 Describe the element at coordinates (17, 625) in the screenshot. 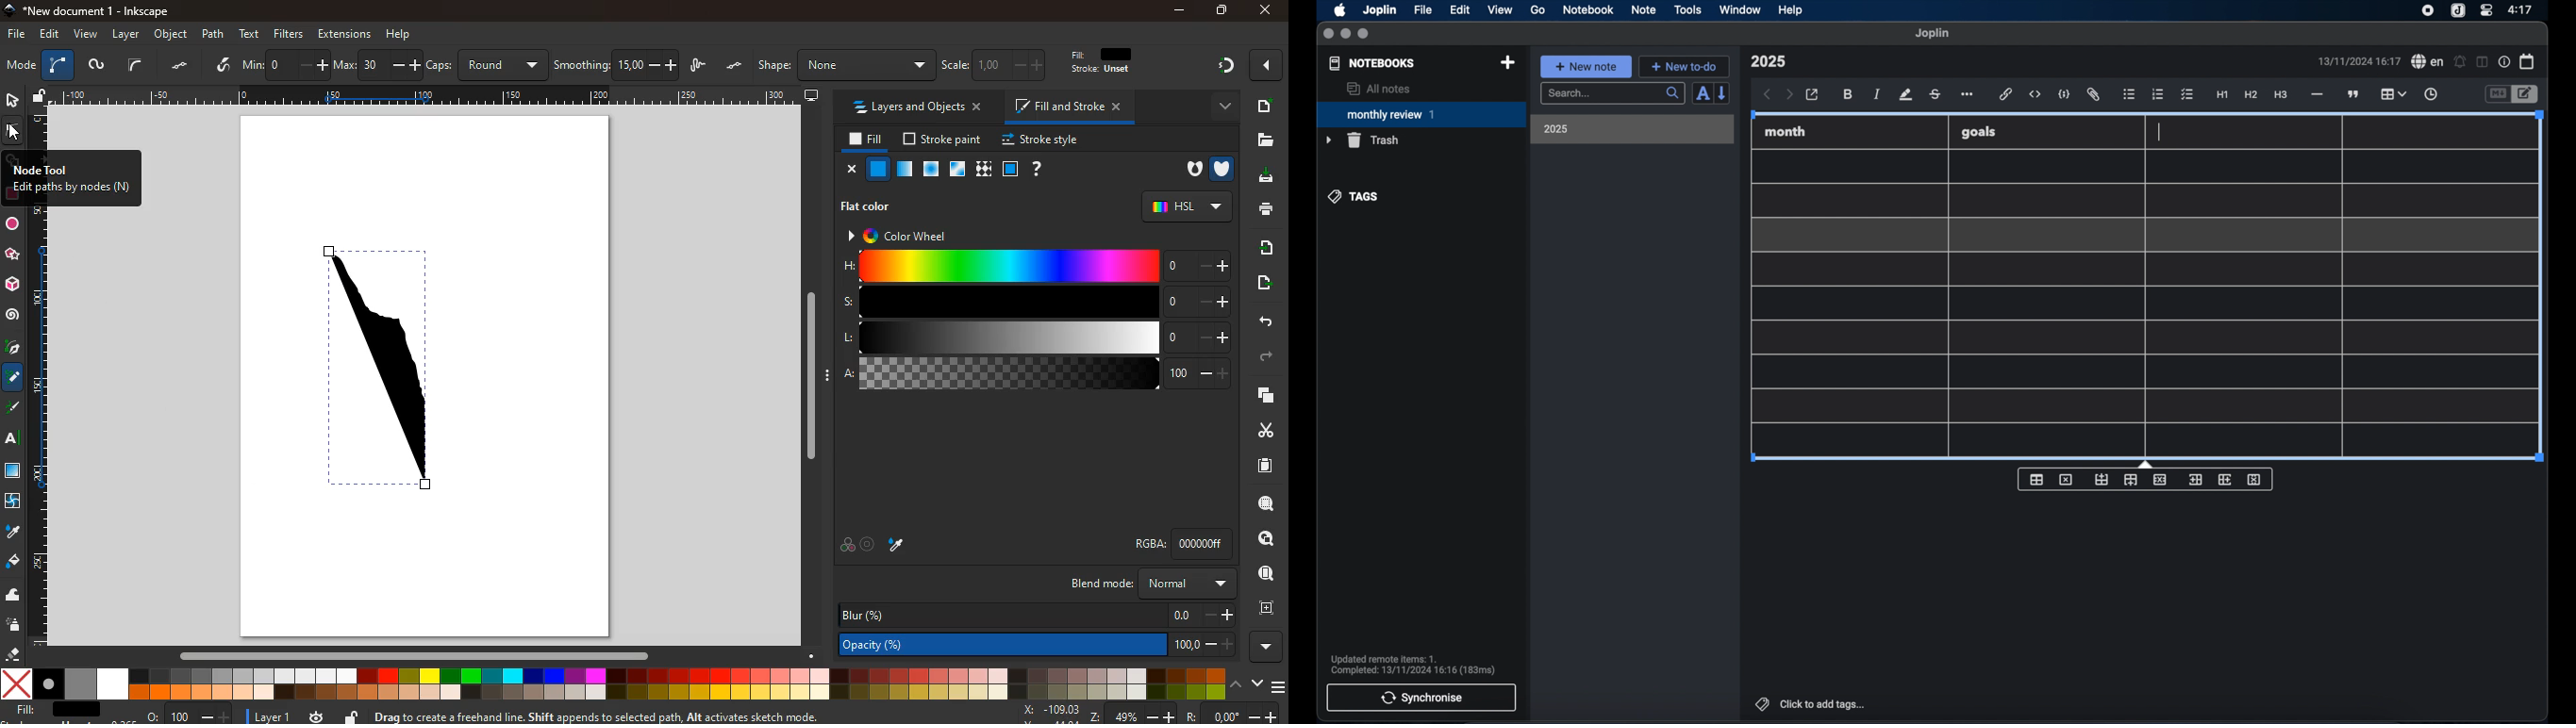

I see `spray` at that location.